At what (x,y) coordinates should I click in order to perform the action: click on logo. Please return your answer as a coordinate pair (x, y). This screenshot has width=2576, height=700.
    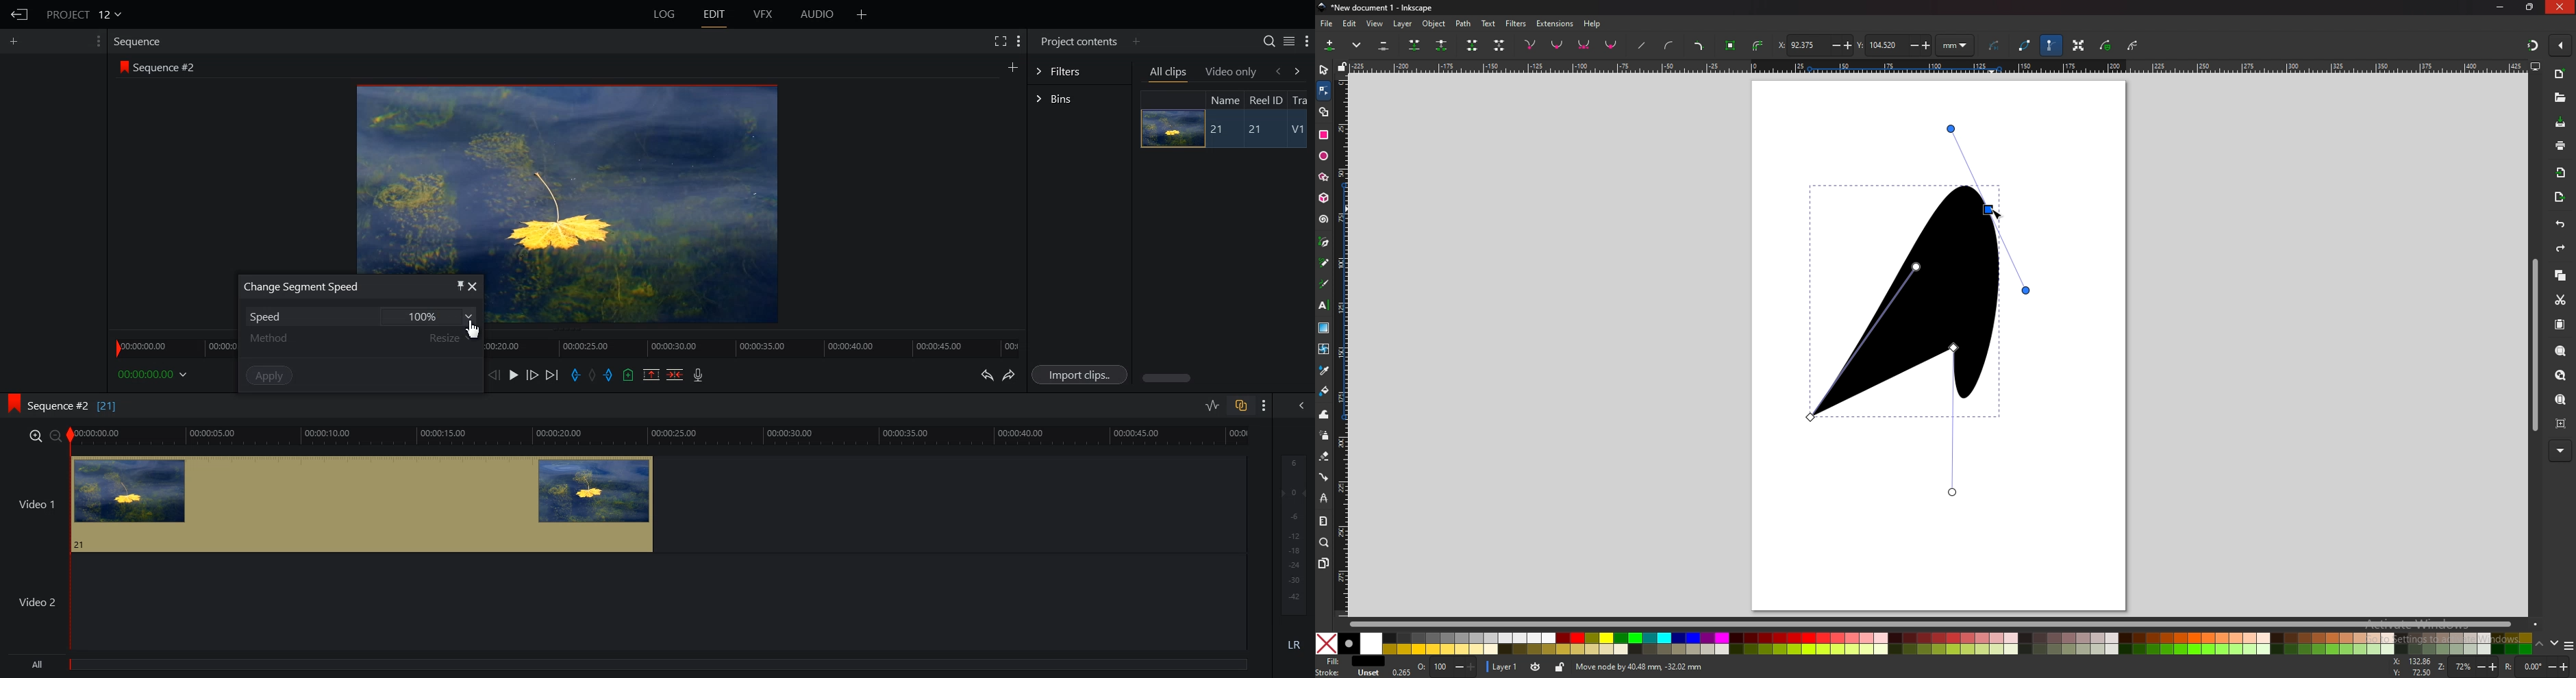
    Looking at the image, I should click on (10, 401).